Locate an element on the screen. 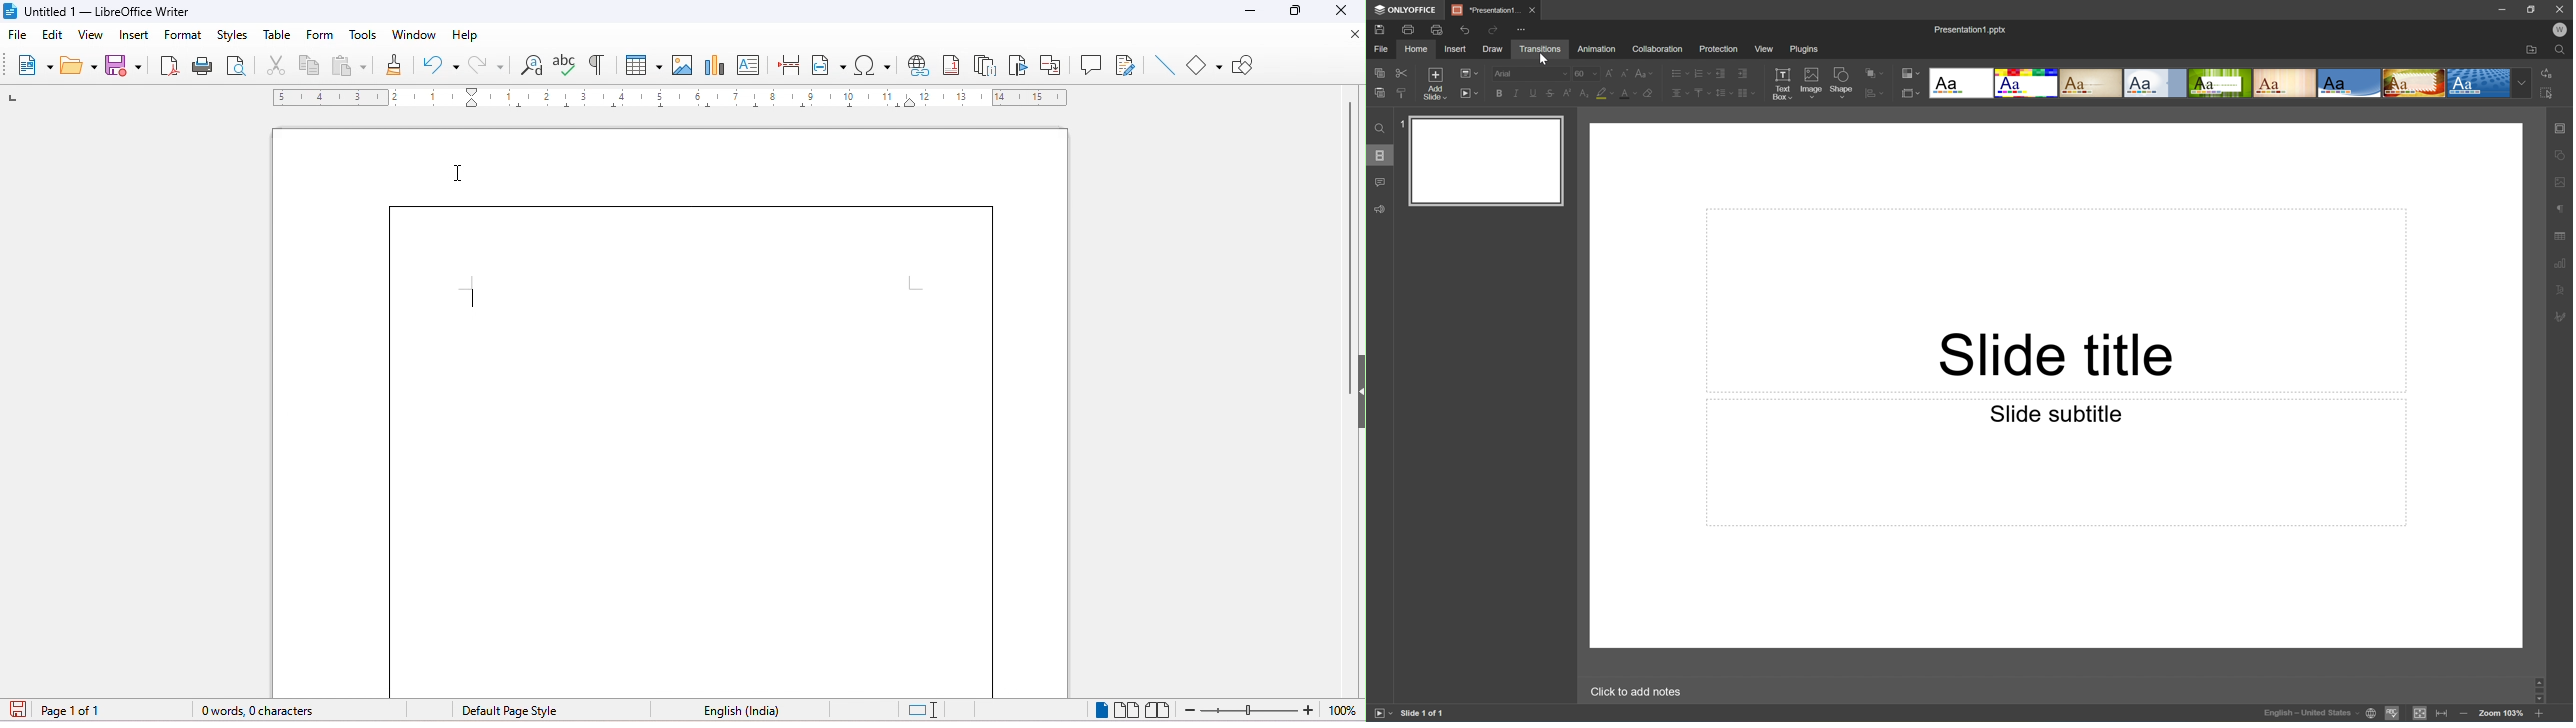  W is located at coordinates (2559, 28).